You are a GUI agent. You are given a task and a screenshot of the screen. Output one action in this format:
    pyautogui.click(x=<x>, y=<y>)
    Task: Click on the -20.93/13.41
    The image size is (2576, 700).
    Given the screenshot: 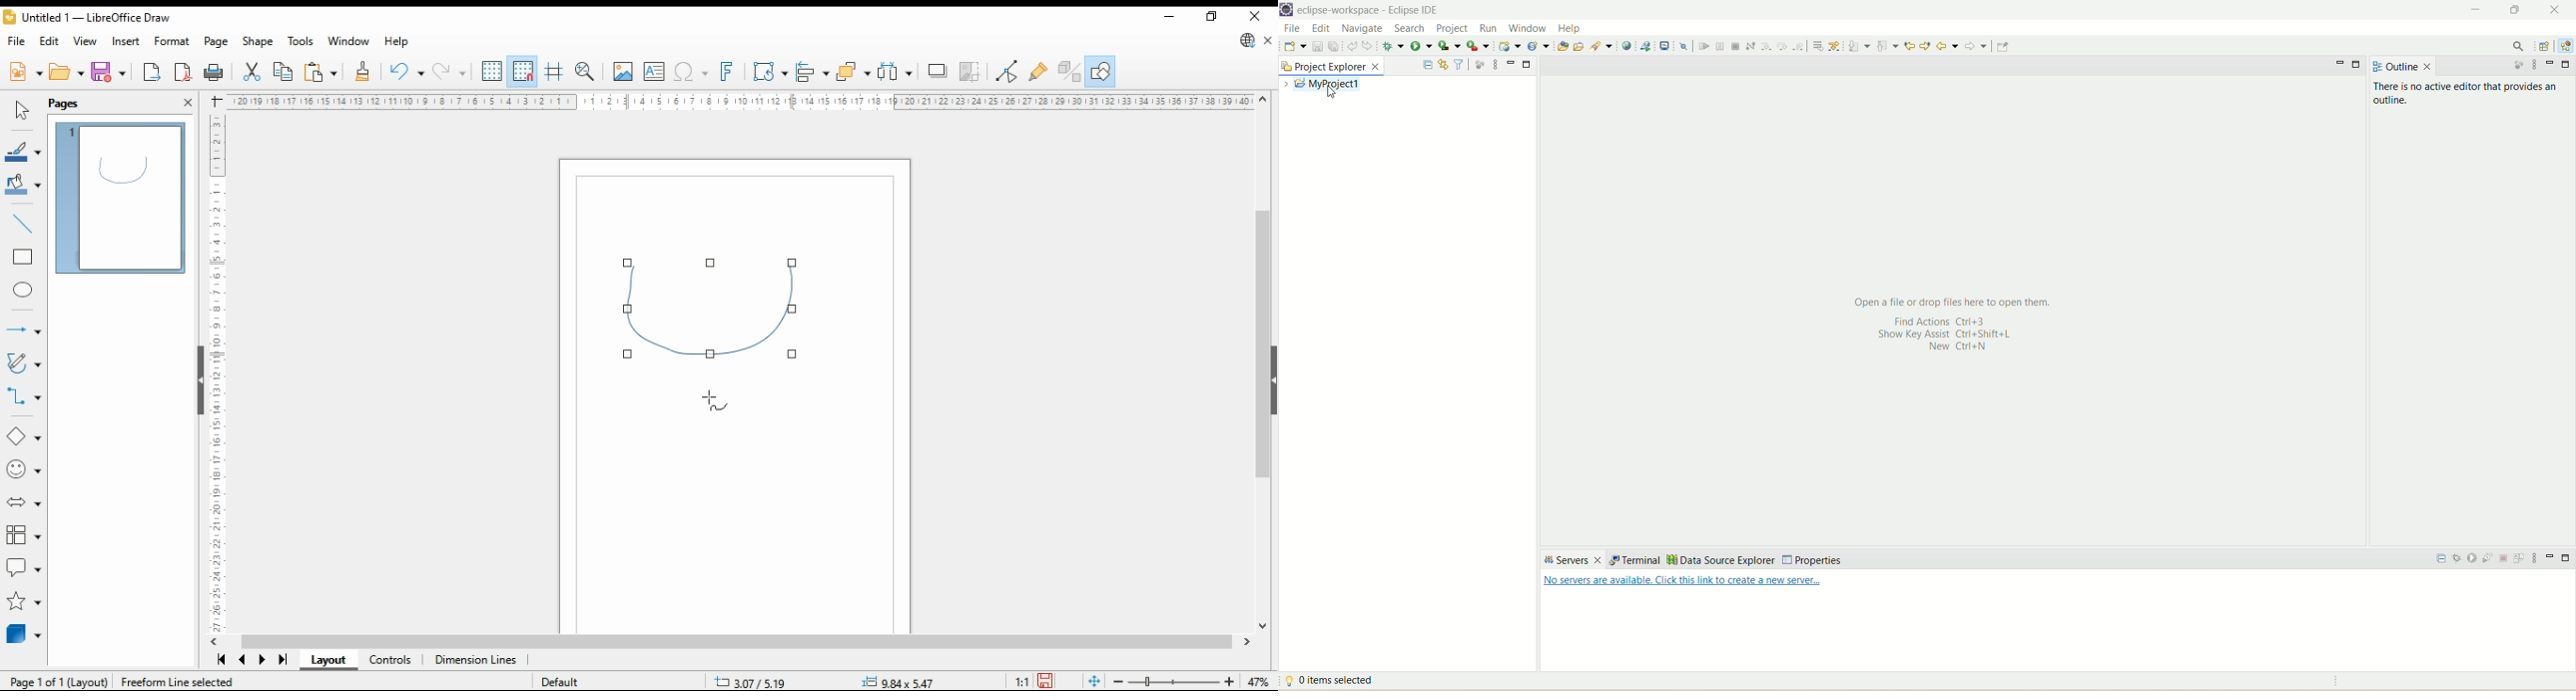 What is the action you would take?
    pyautogui.click(x=755, y=682)
    